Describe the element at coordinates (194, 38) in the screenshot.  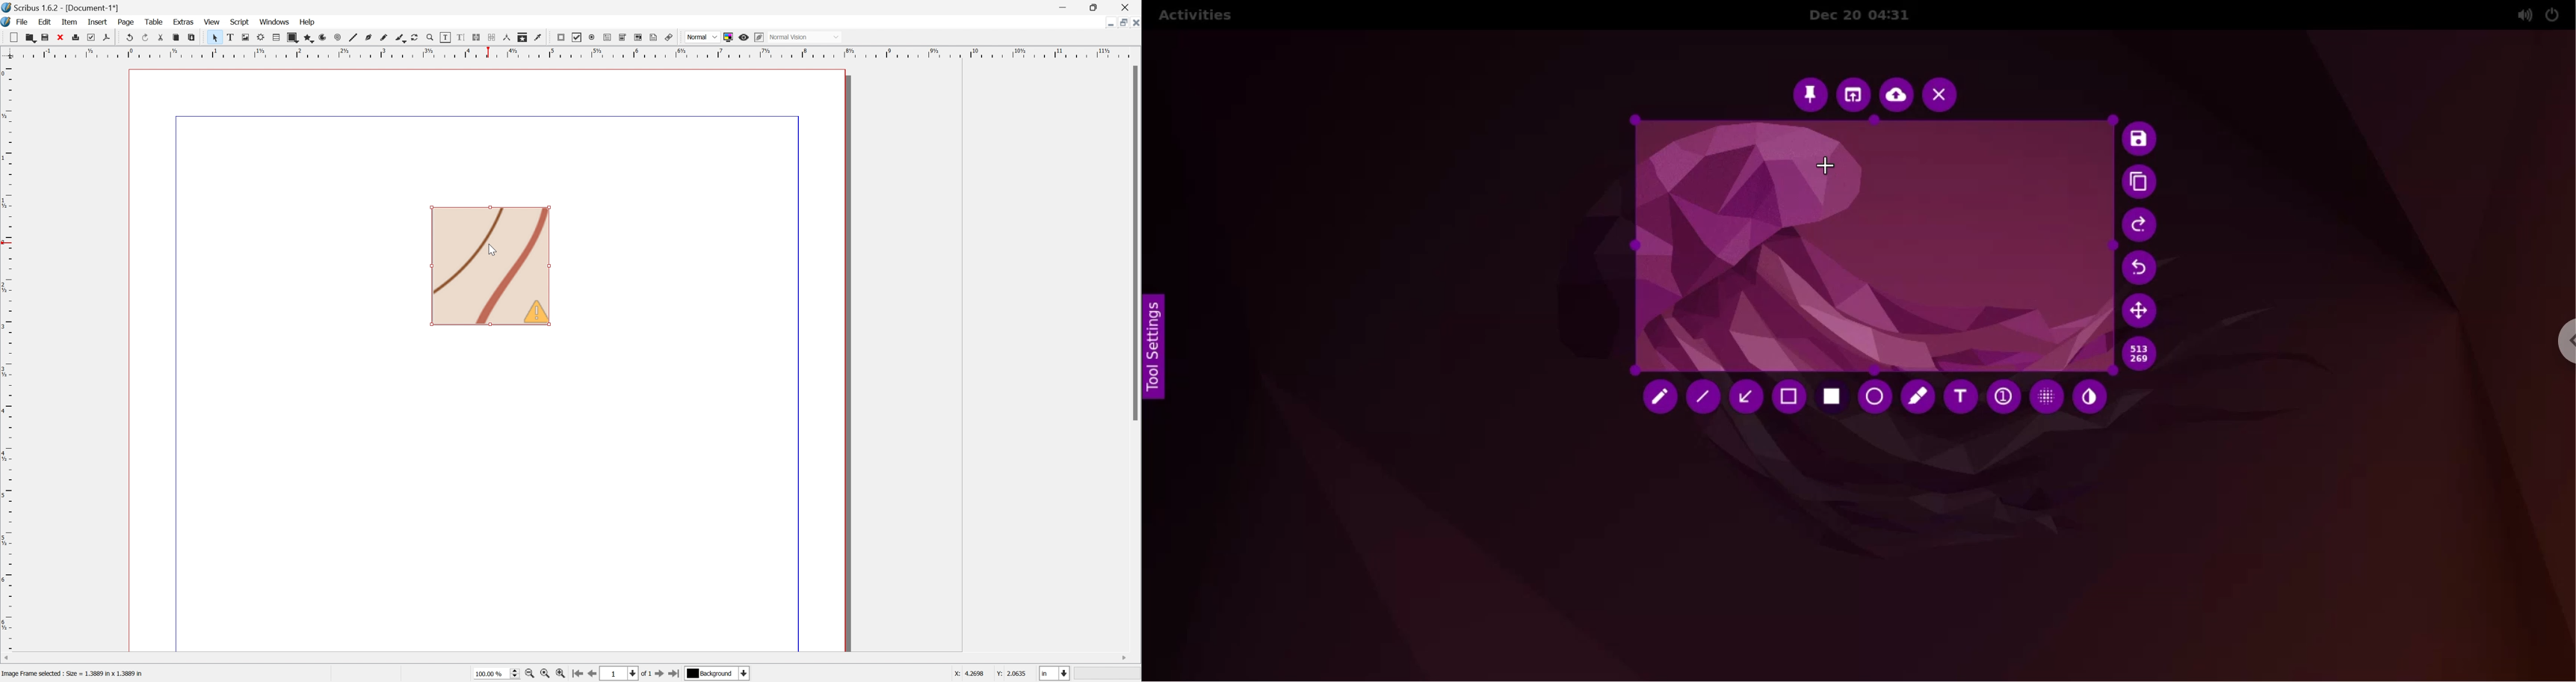
I see `Paste` at that location.